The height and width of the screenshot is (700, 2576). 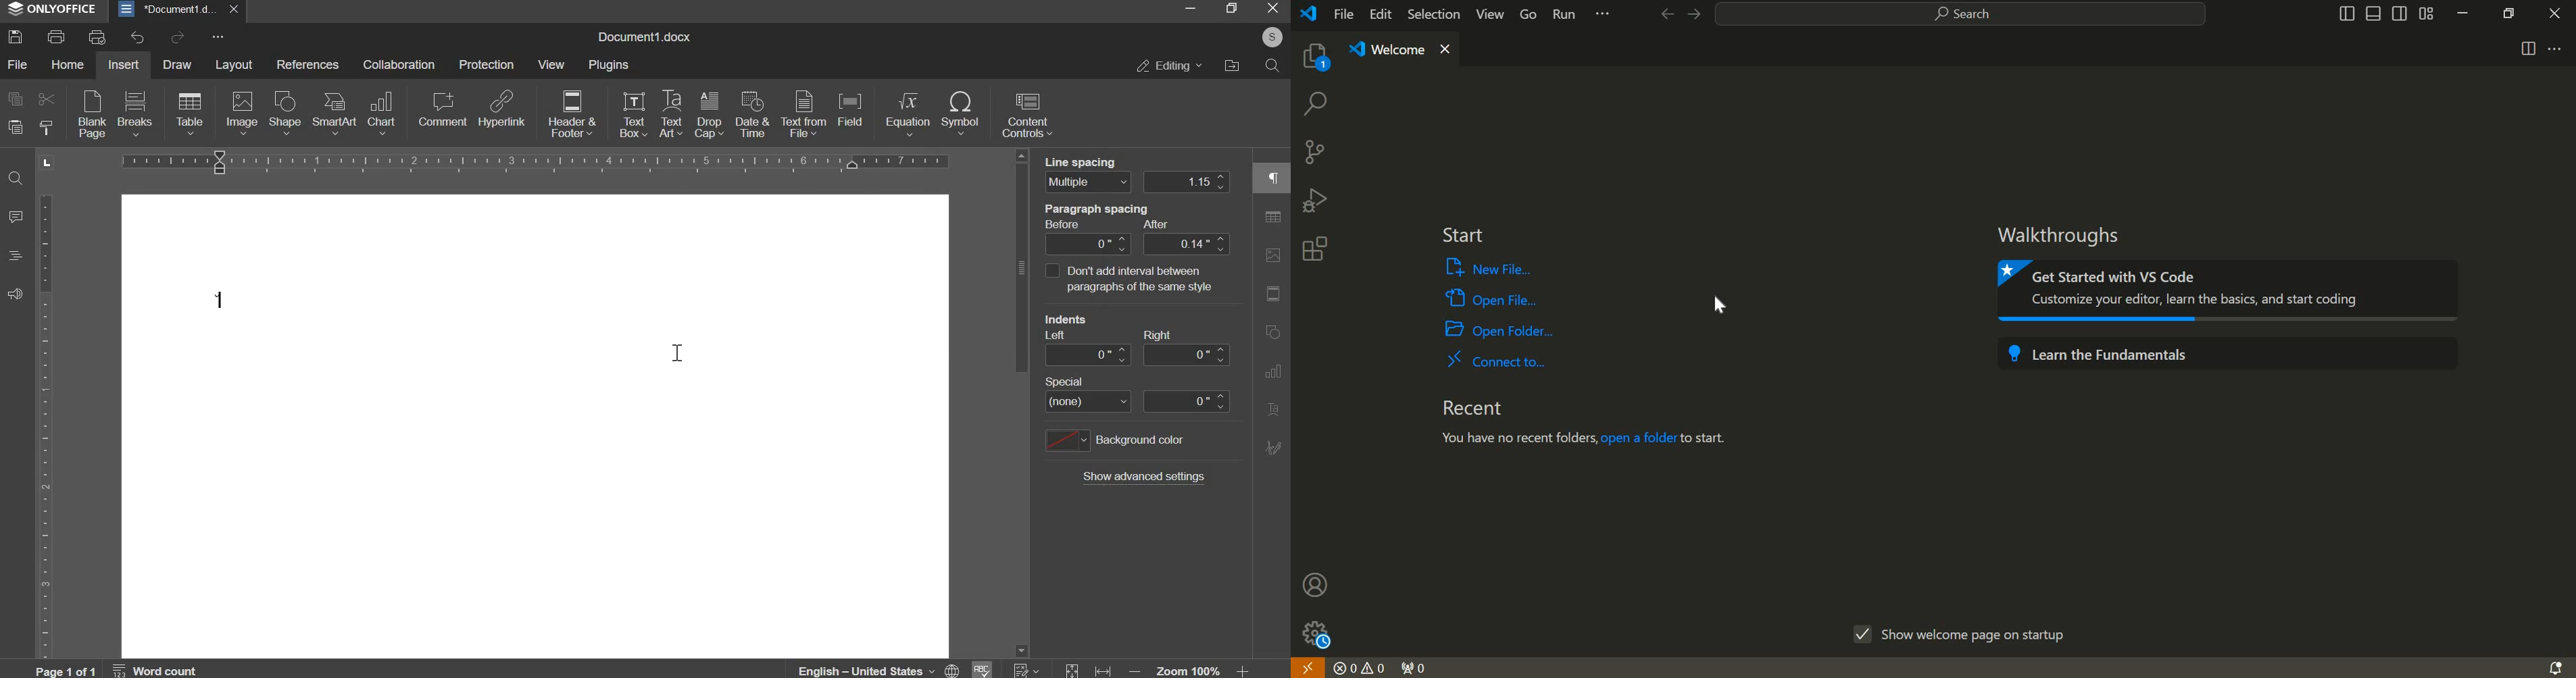 What do you see at coordinates (1089, 243) in the screenshot?
I see `paragraph spacing after` at bounding box center [1089, 243].